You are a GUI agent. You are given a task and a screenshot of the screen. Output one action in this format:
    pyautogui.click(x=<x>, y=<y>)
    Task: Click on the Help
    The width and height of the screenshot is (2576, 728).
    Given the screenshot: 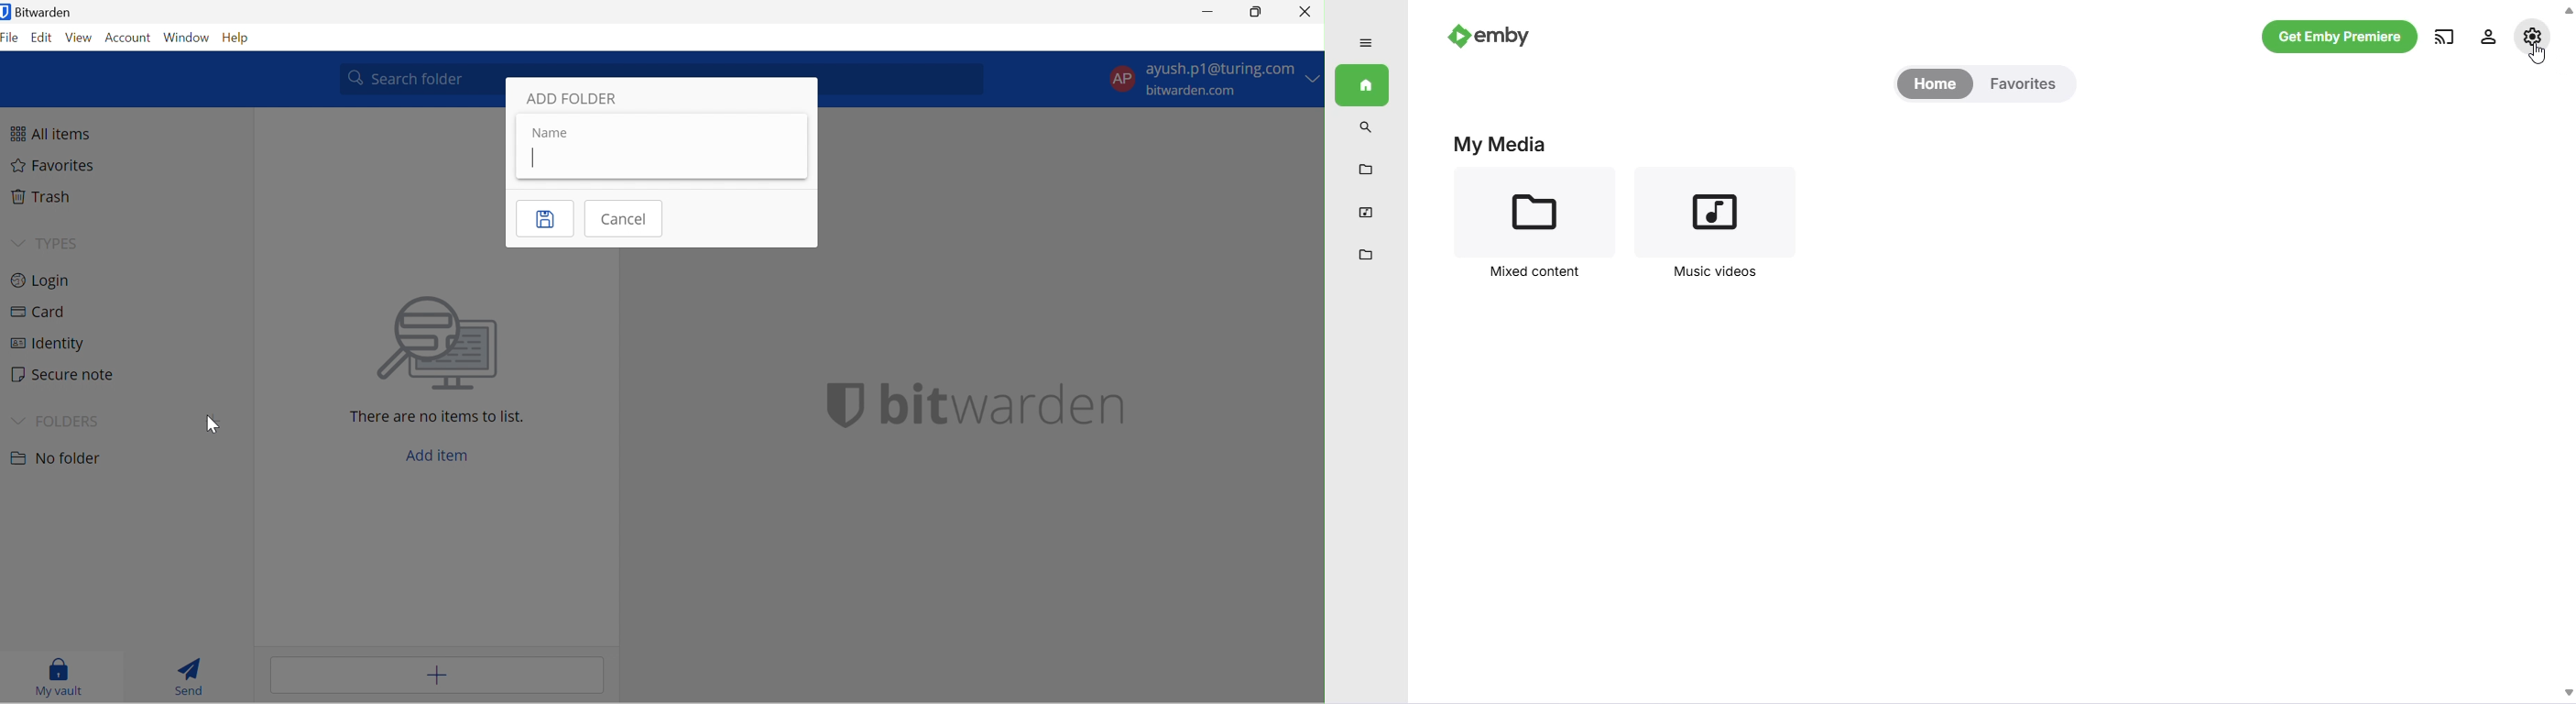 What is the action you would take?
    pyautogui.click(x=240, y=38)
    